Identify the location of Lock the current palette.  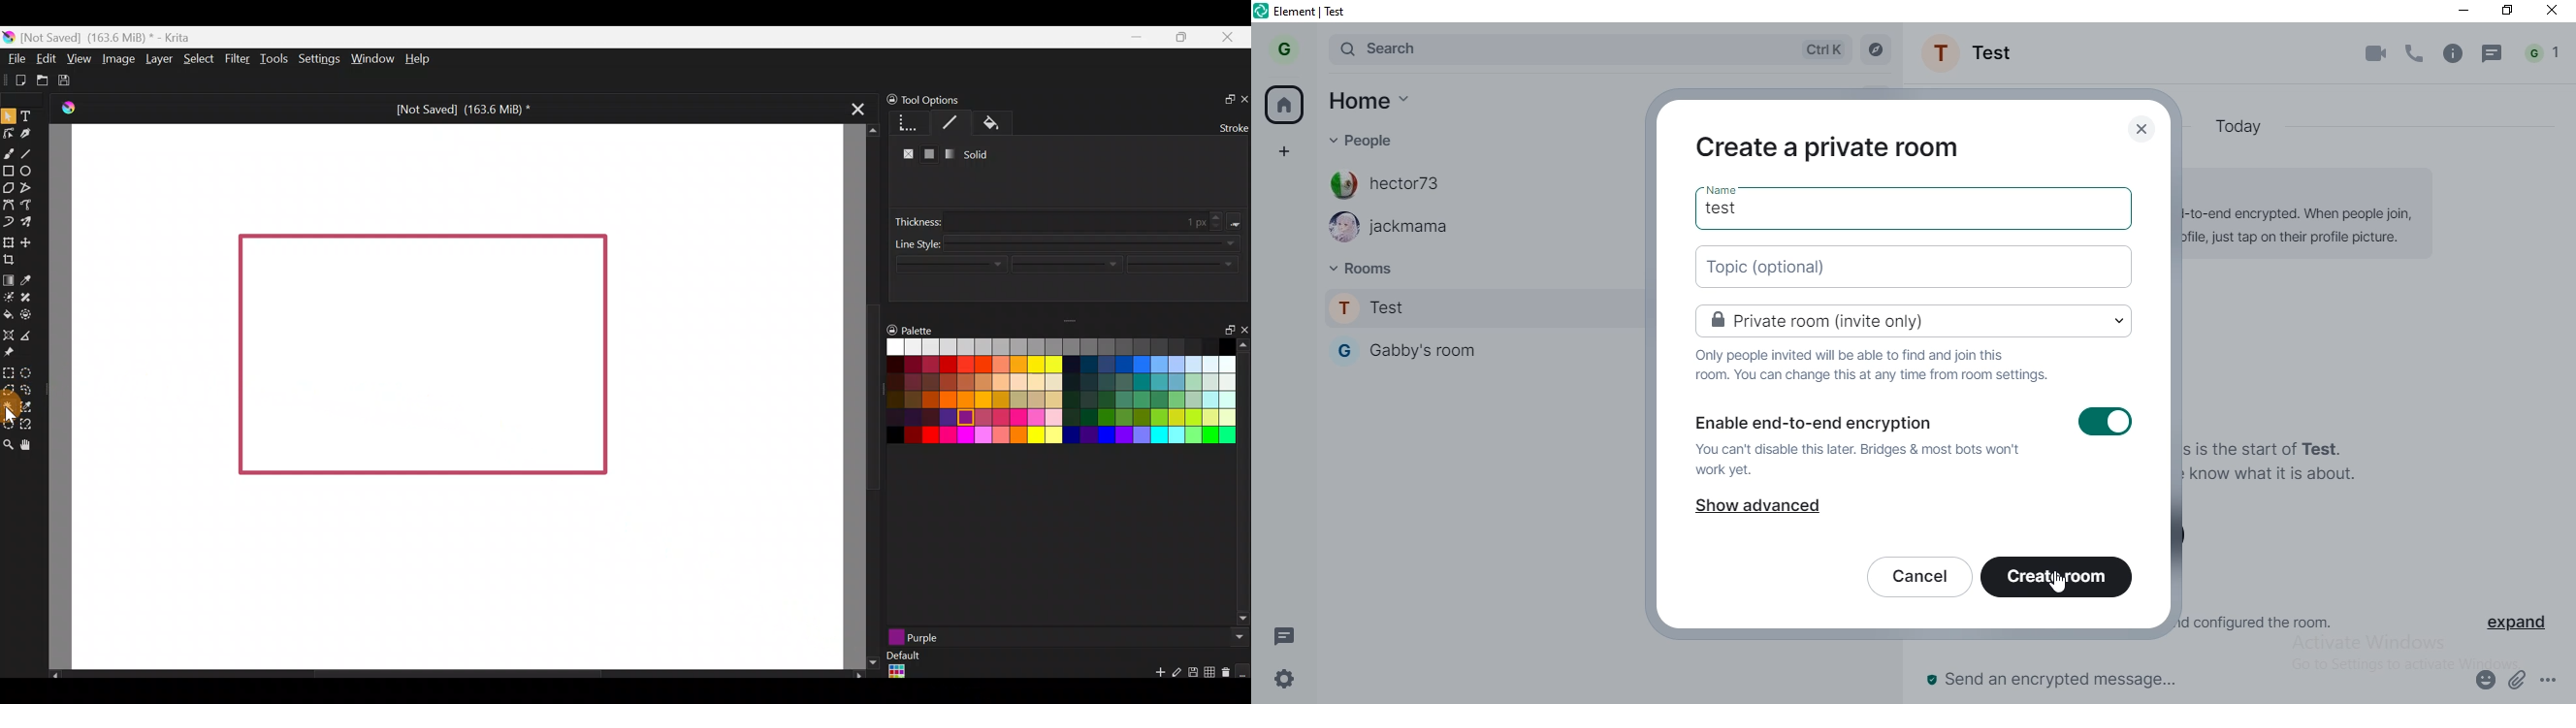
(1244, 671).